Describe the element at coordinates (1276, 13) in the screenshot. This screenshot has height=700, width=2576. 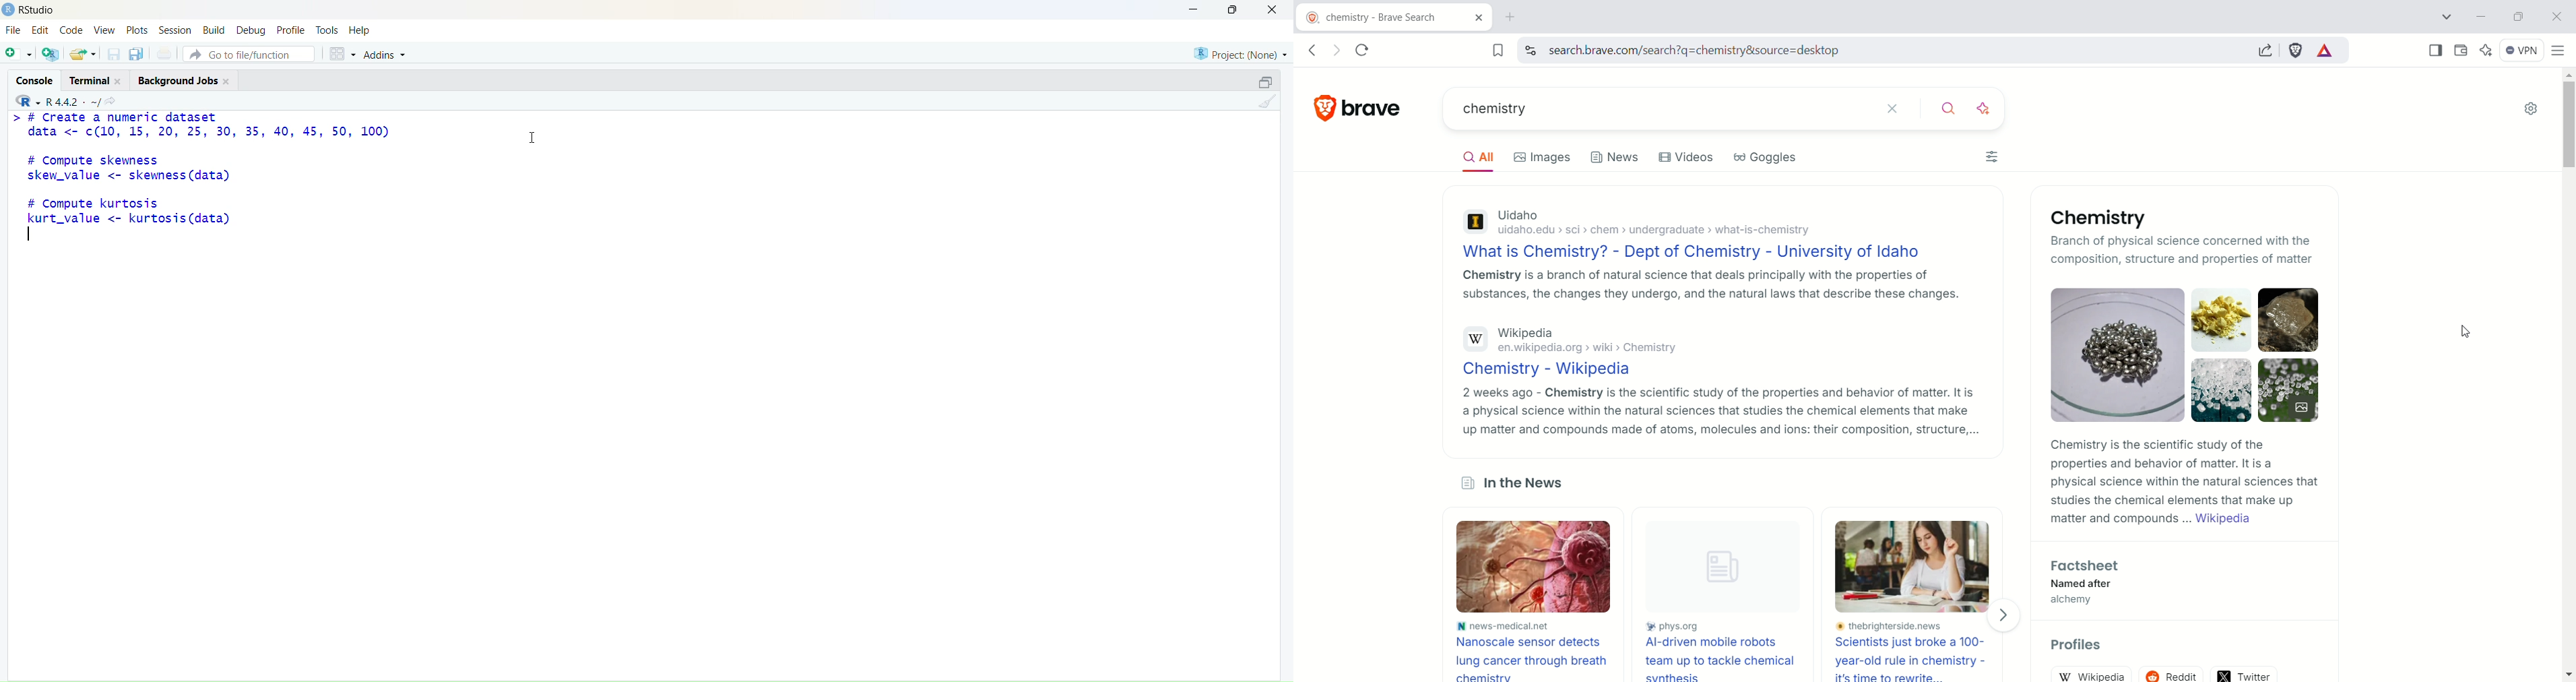
I see `Close` at that location.